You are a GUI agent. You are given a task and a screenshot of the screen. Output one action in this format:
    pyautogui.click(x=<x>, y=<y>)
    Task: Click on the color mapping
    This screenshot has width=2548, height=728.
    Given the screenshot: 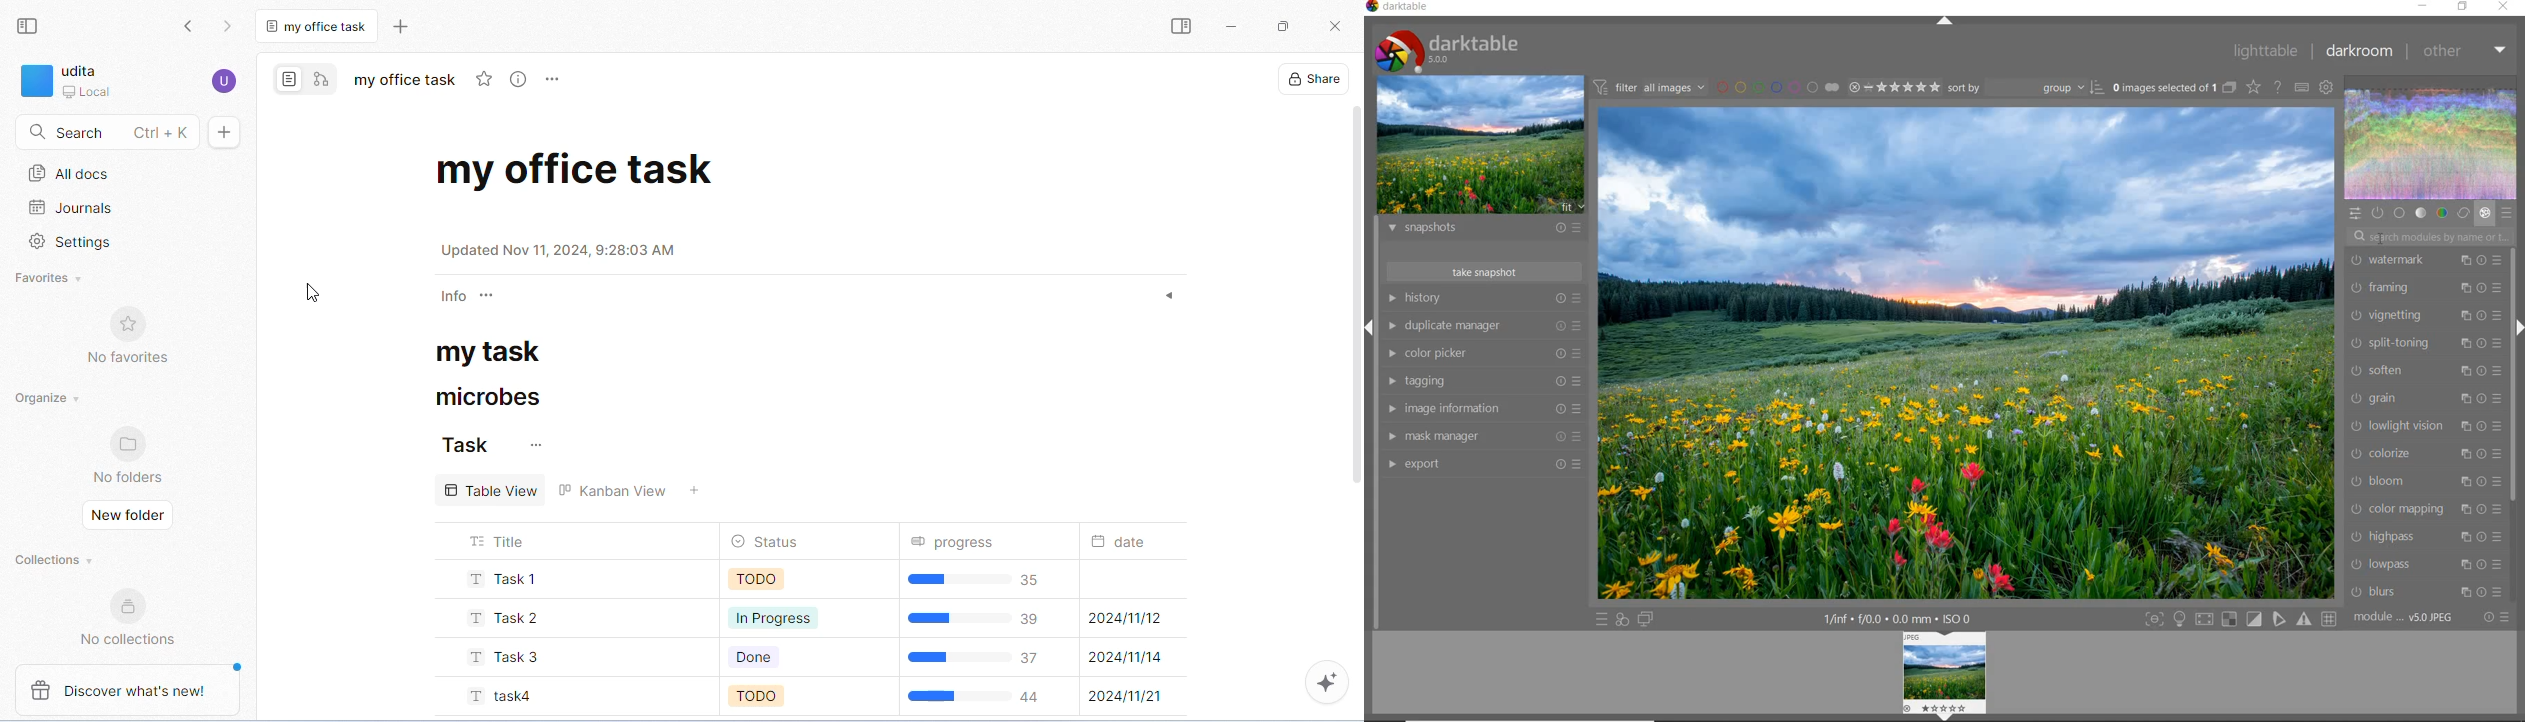 What is the action you would take?
    pyautogui.click(x=2424, y=509)
    